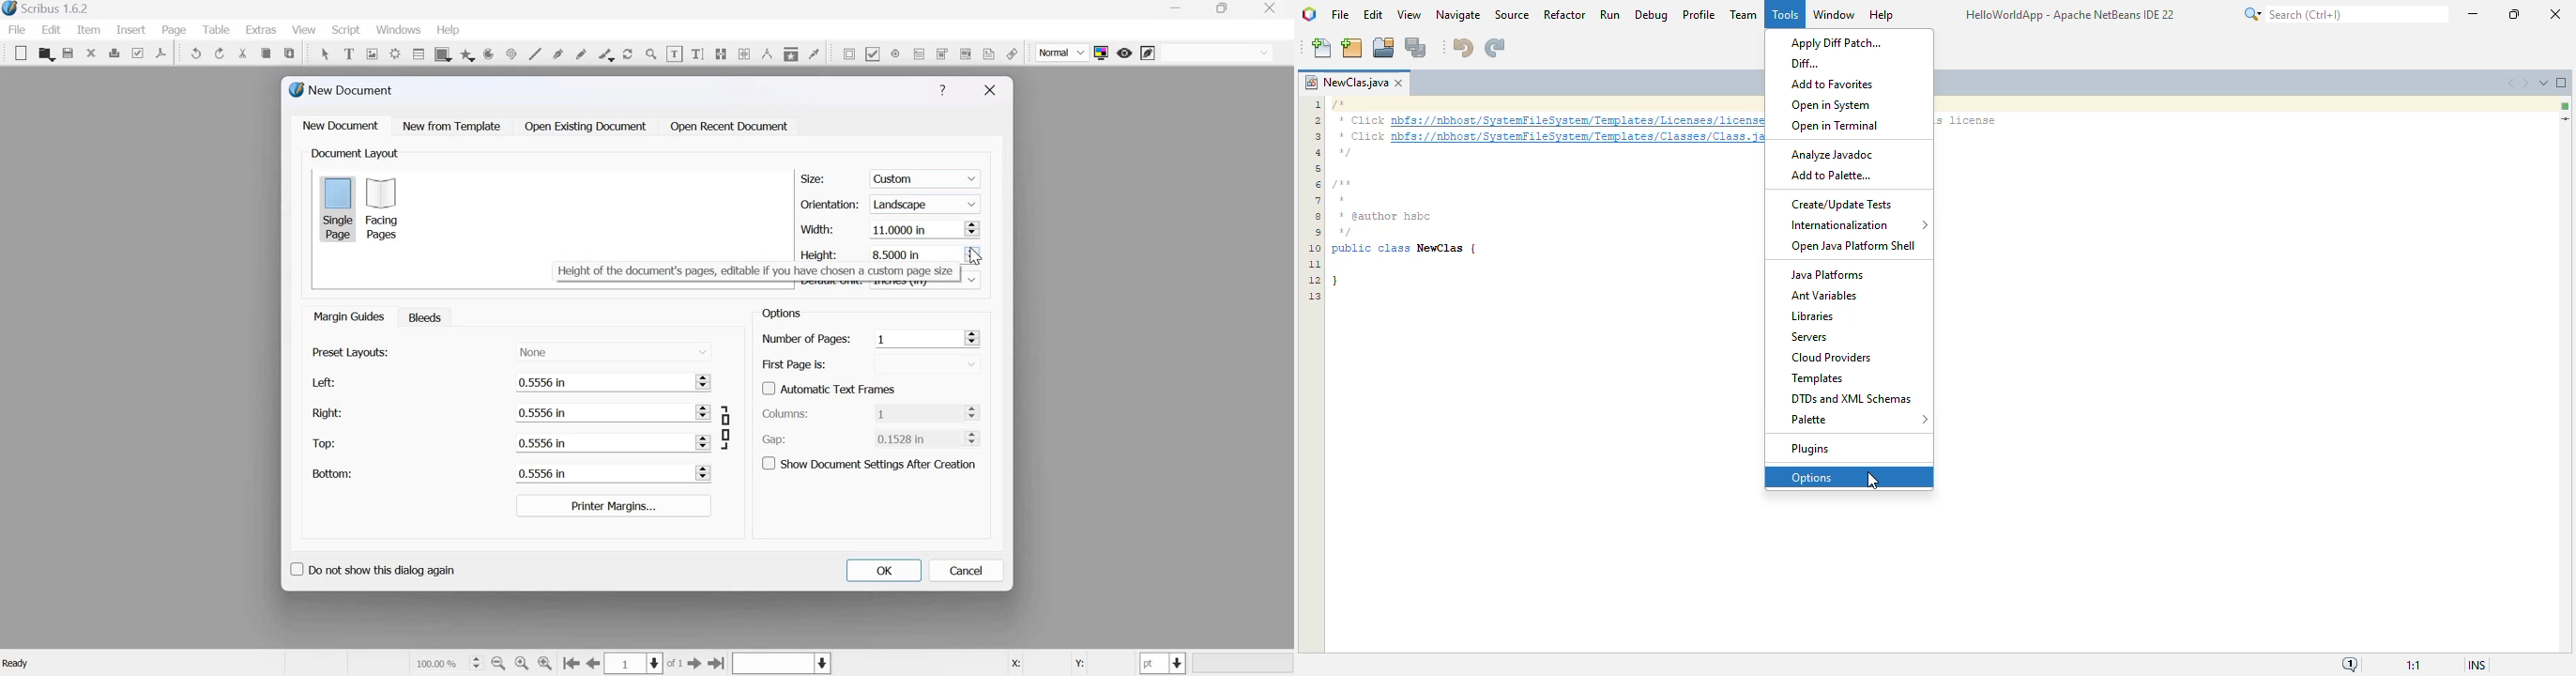 The width and height of the screenshot is (2576, 700). What do you see at coordinates (448, 30) in the screenshot?
I see `help` at bounding box center [448, 30].